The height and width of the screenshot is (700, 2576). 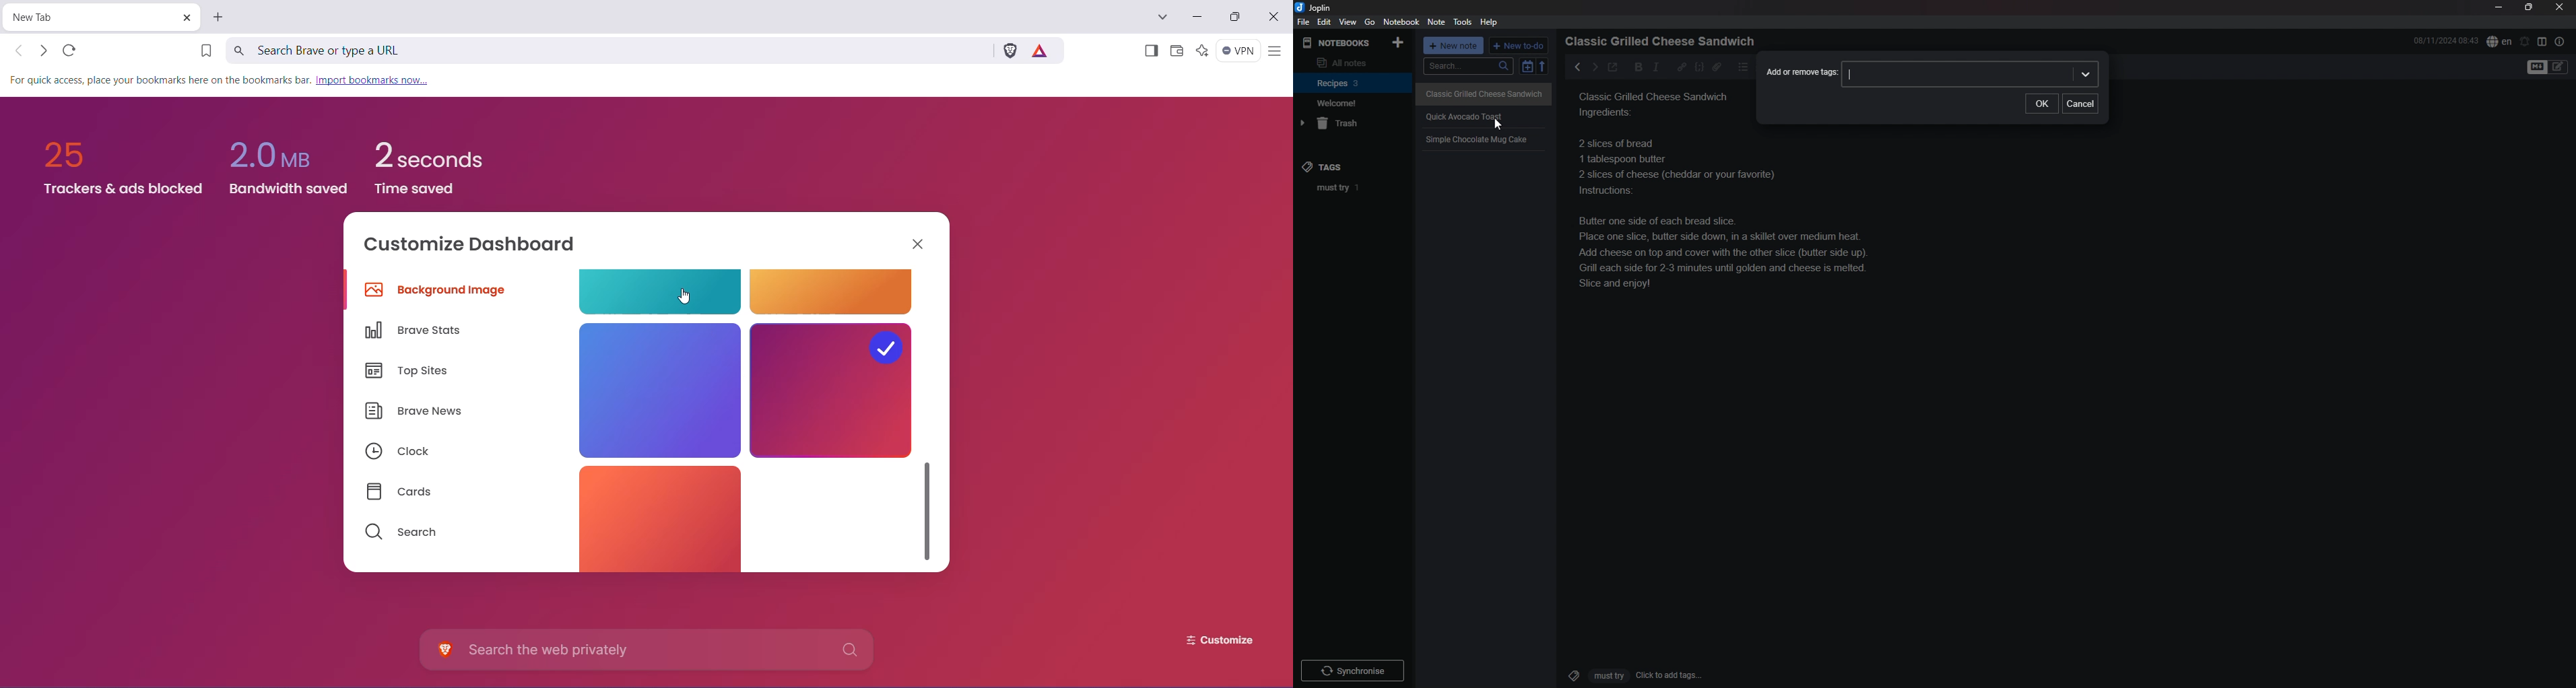 I want to click on tag, so click(x=1357, y=187).